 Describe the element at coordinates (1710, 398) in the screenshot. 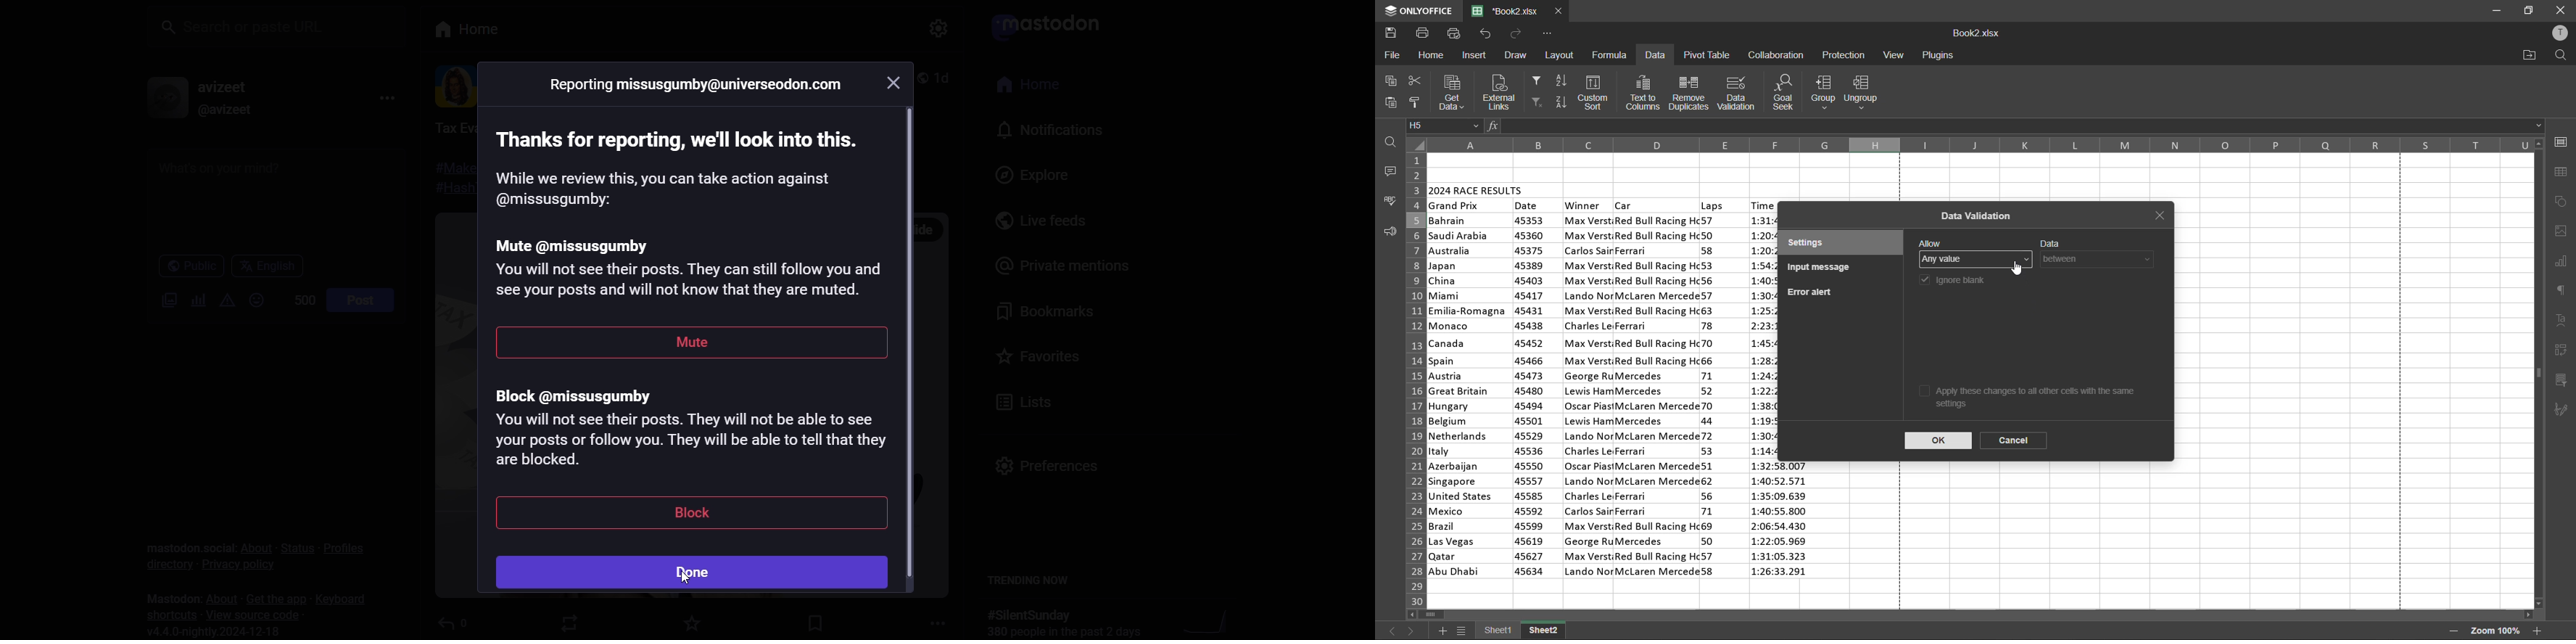

I see `laps` at that location.